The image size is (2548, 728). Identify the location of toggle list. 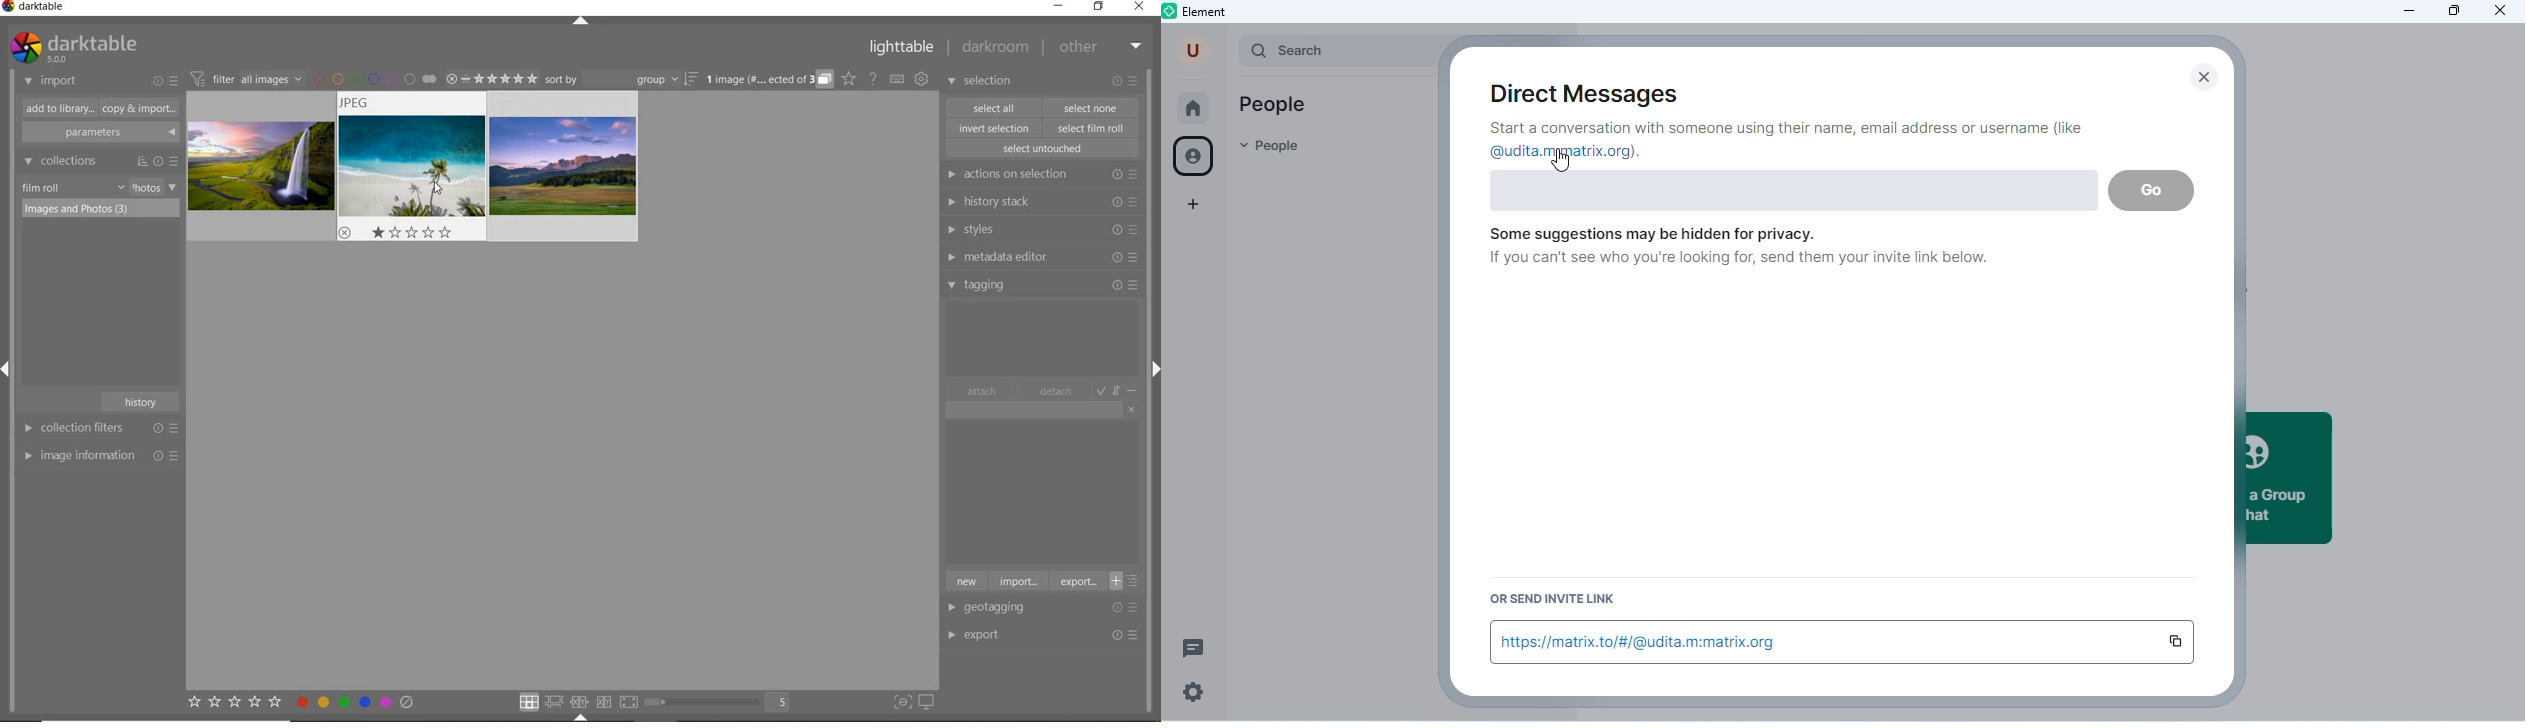
(1129, 581).